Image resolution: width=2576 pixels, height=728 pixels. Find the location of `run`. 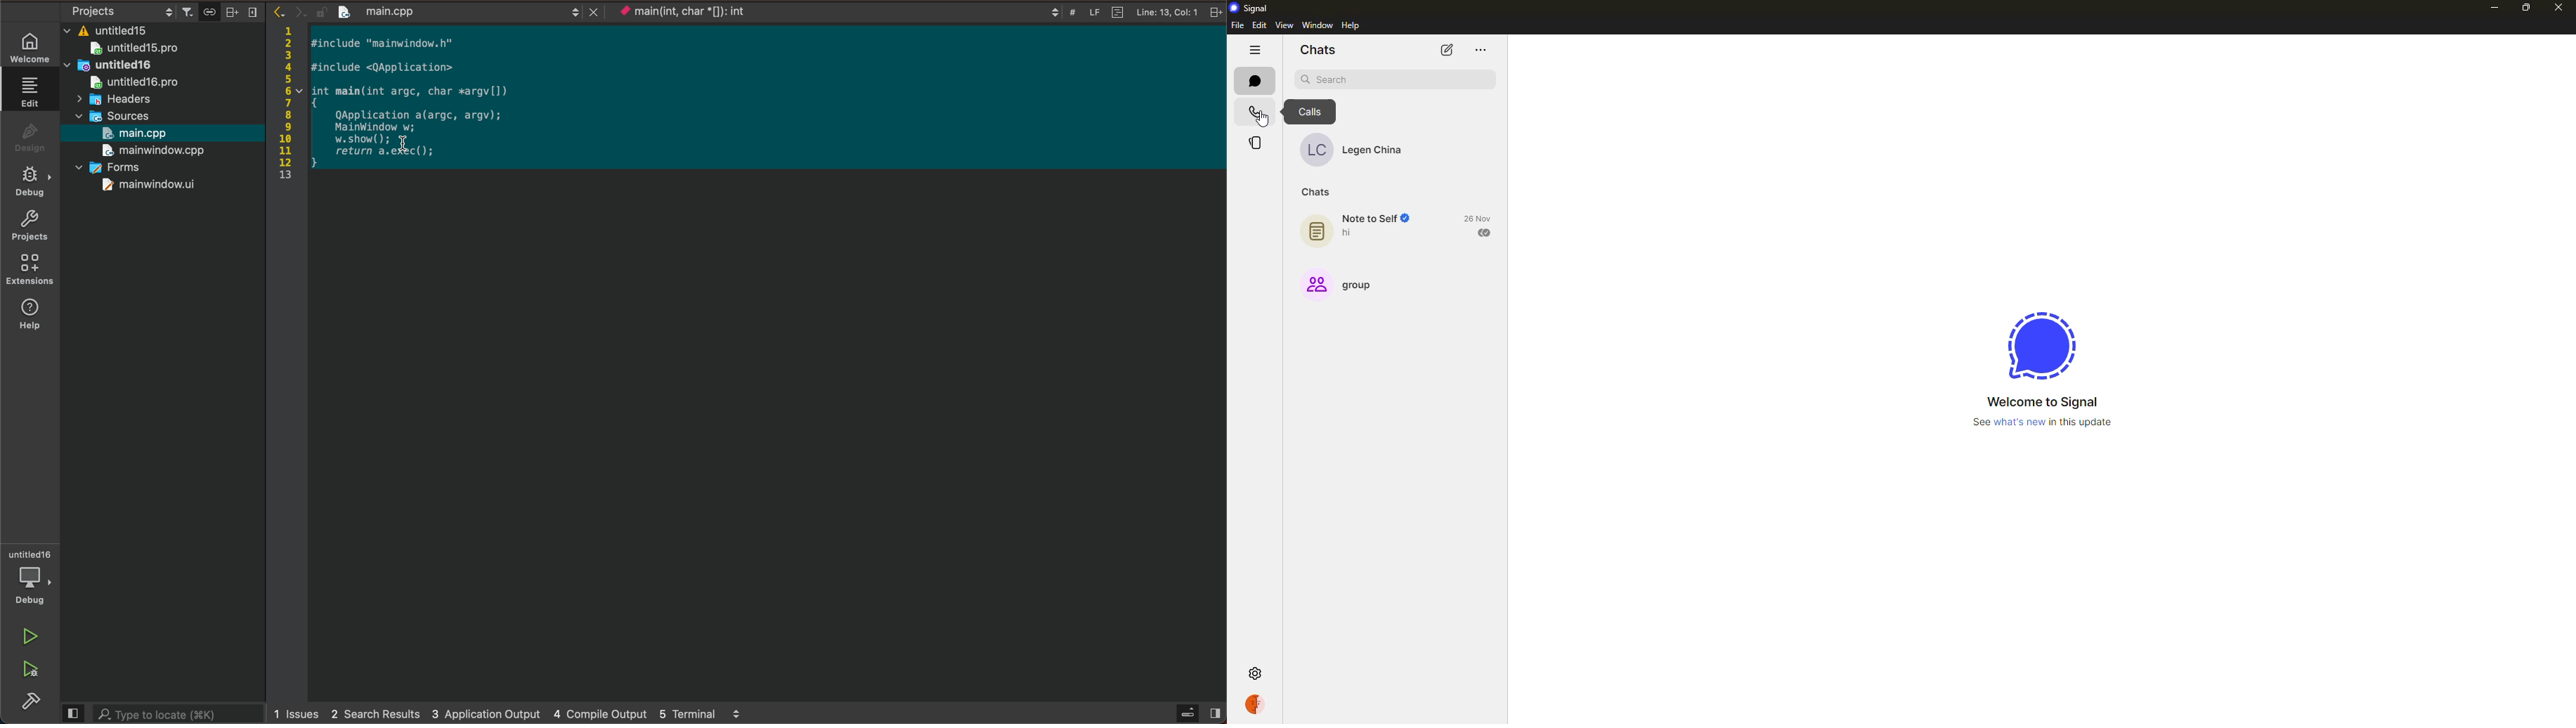

run is located at coordinates (26, 638).